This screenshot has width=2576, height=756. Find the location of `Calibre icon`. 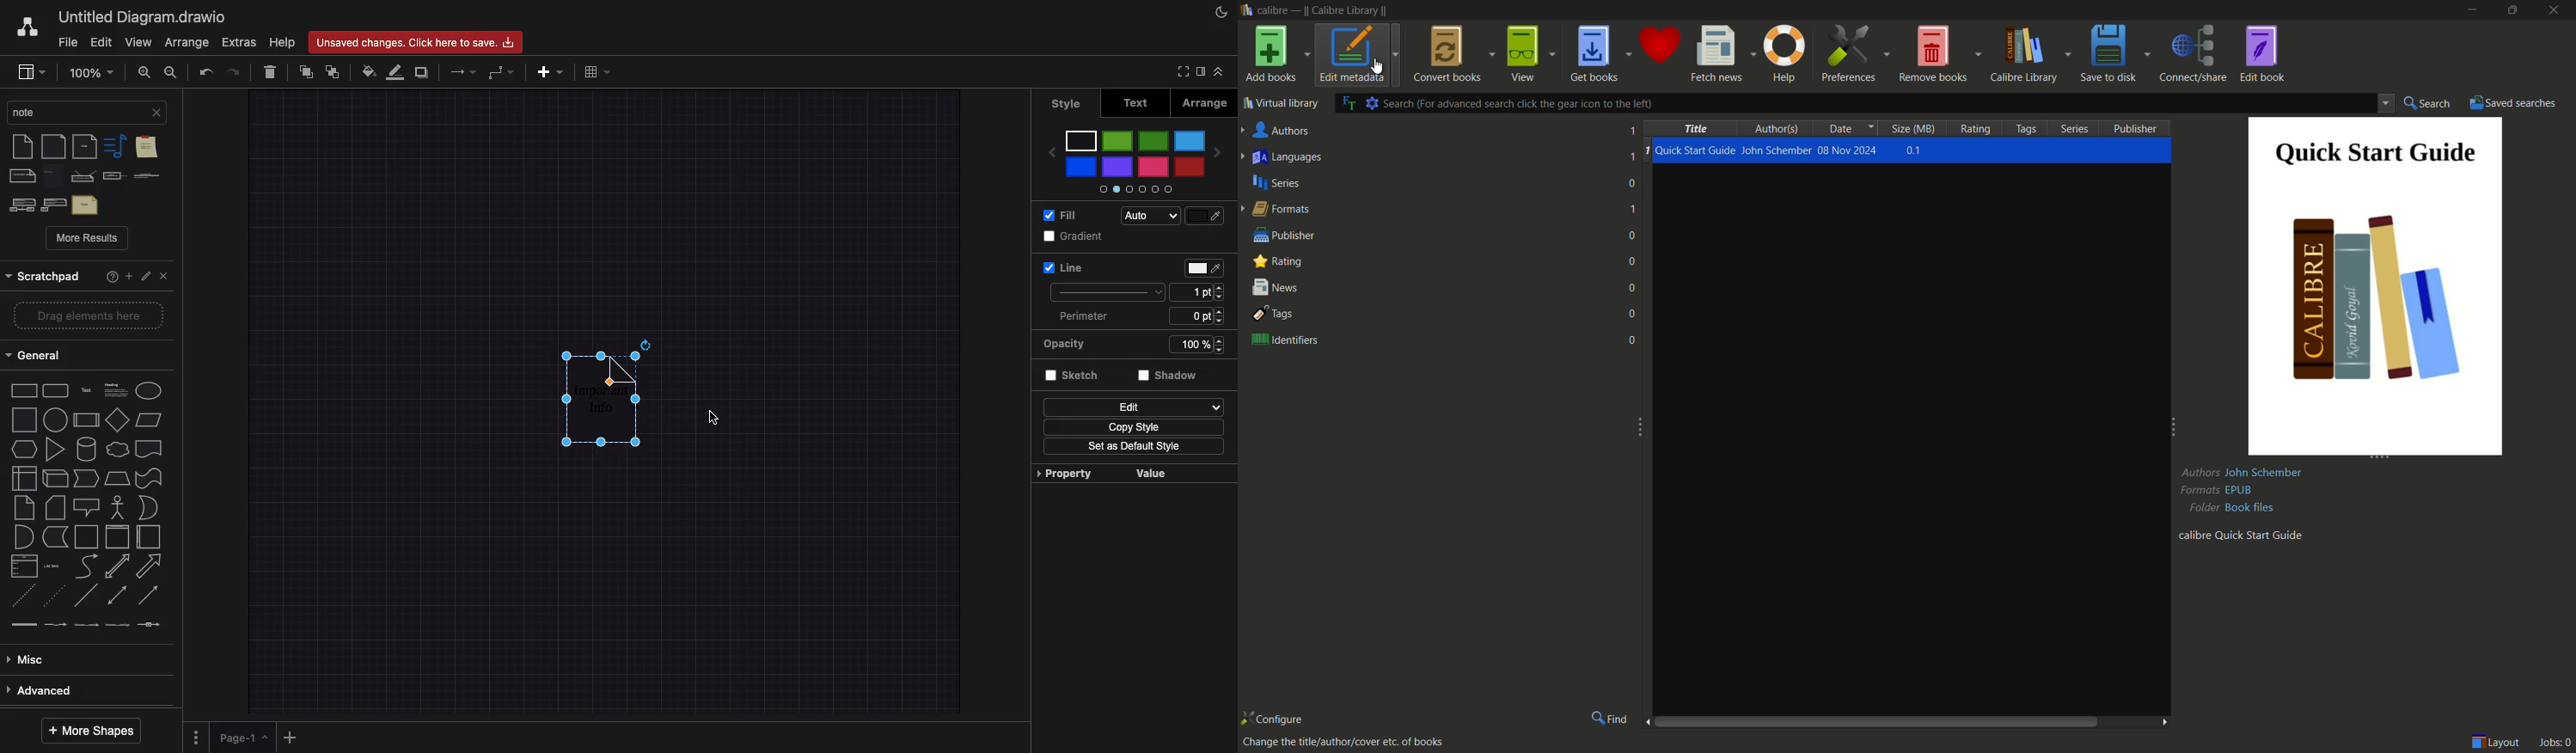

Calibre icon is located at coordinates (1246, 10).